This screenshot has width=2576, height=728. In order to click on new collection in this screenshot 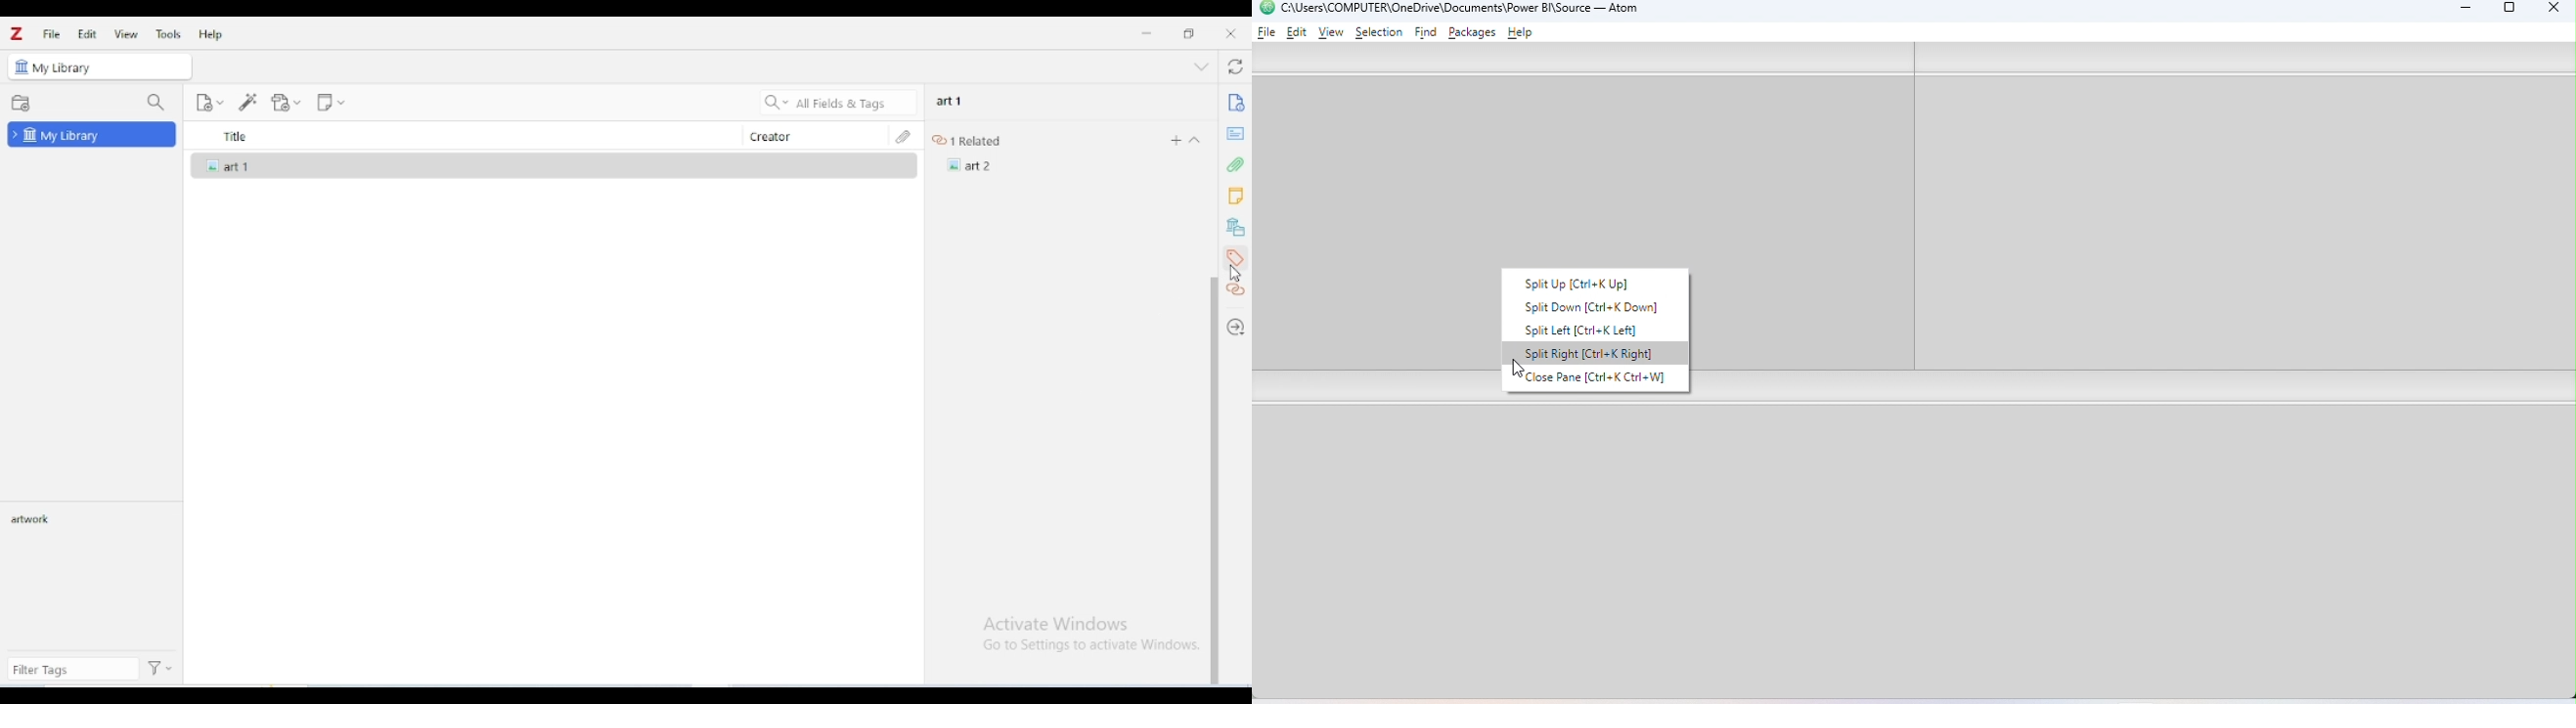, I will do `click(21, 103)`.